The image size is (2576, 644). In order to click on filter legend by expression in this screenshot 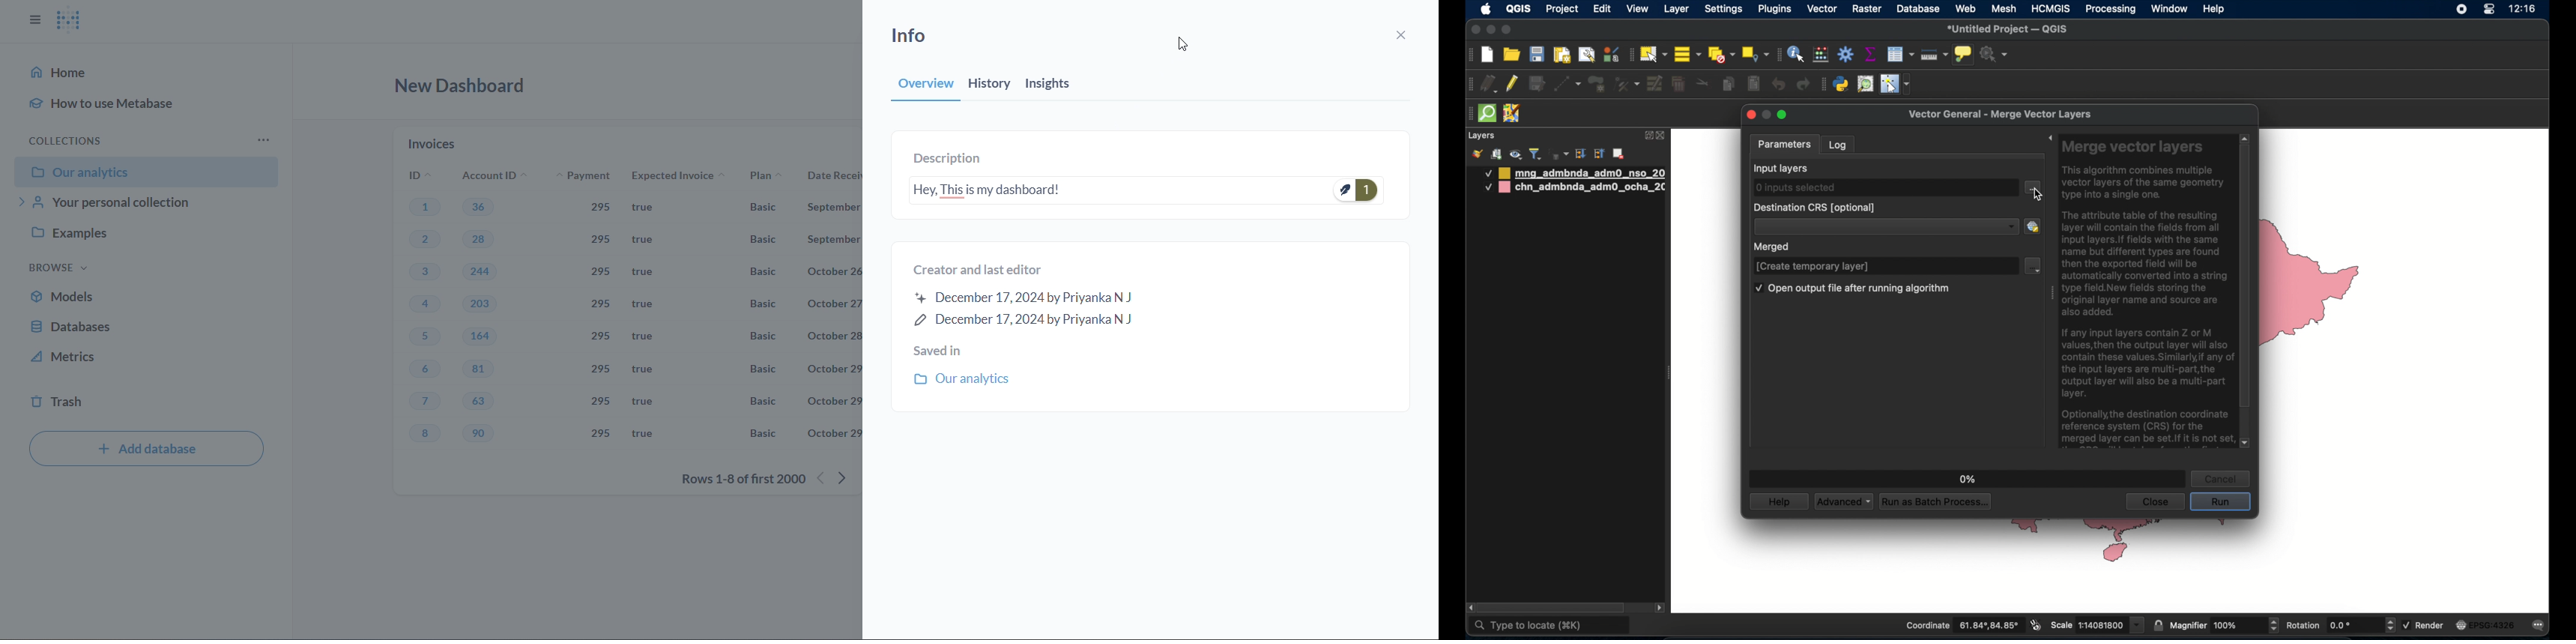, I will do `click(1558, 153)`.